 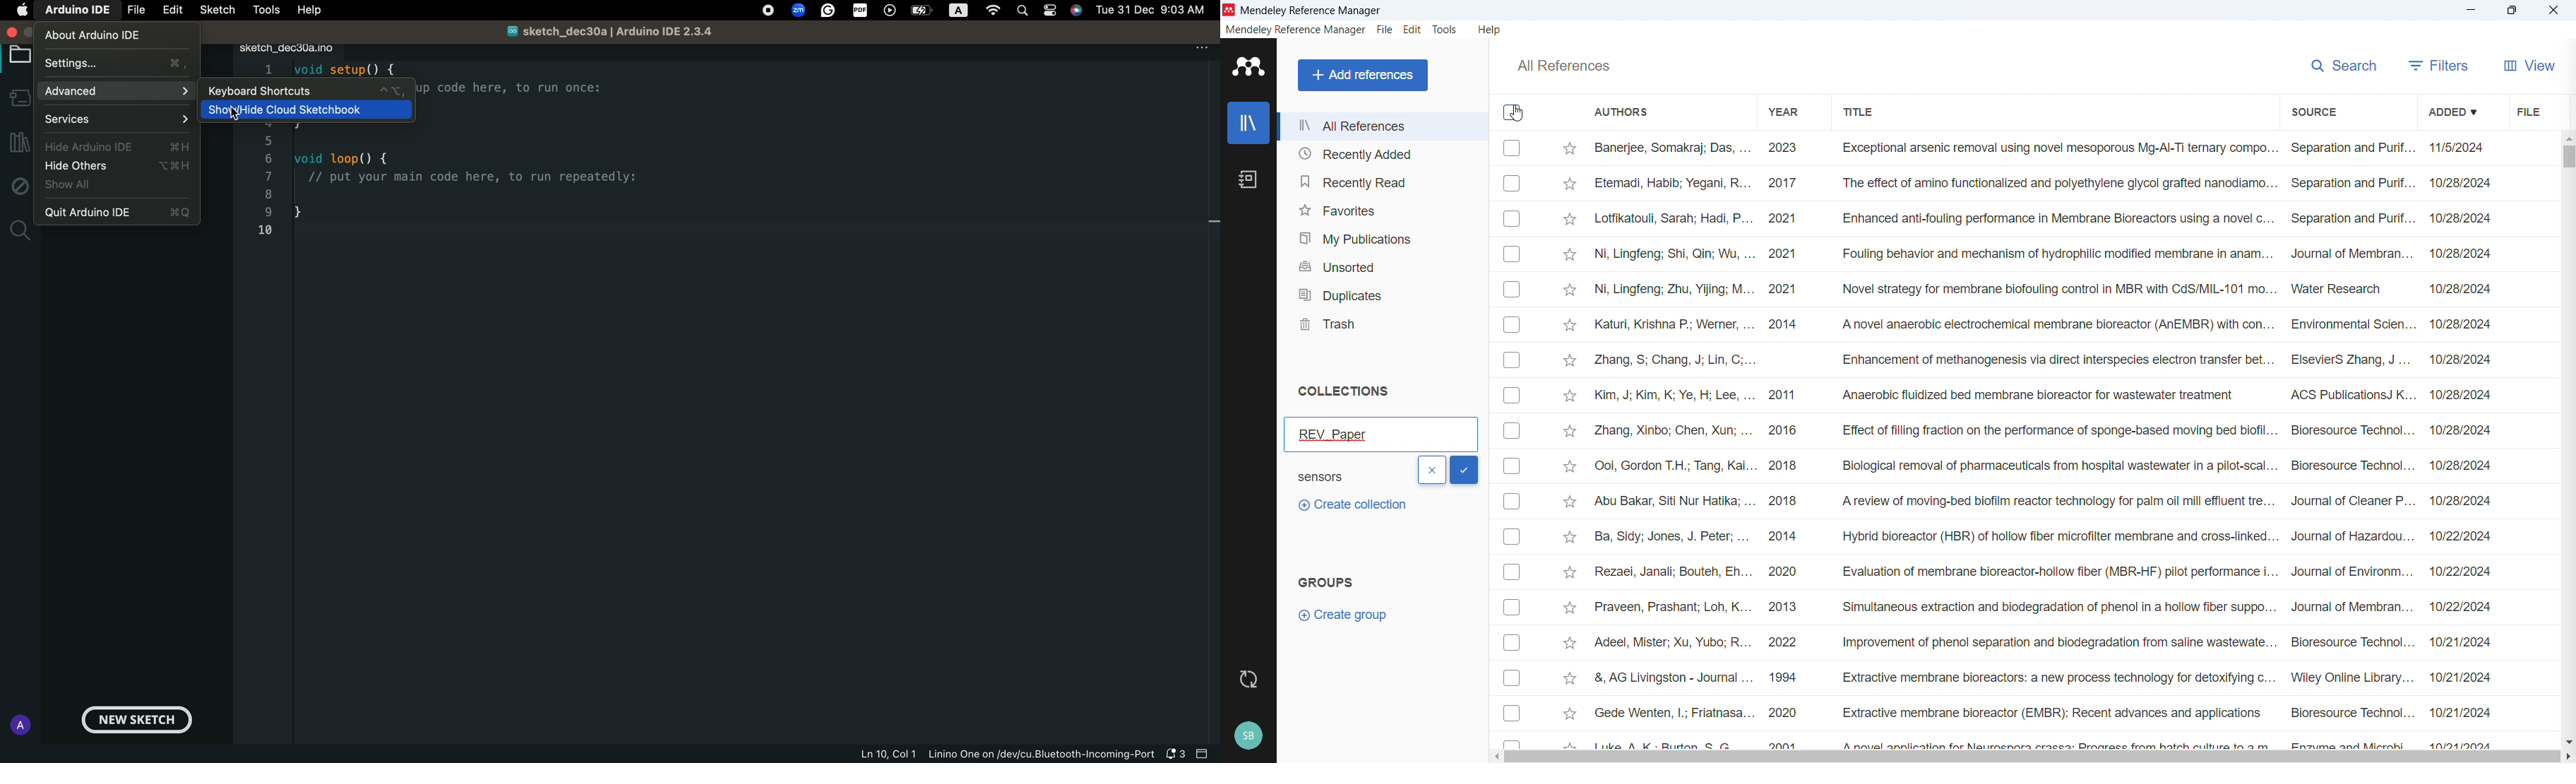 I want to click on File, so click(x=2528, y=110).